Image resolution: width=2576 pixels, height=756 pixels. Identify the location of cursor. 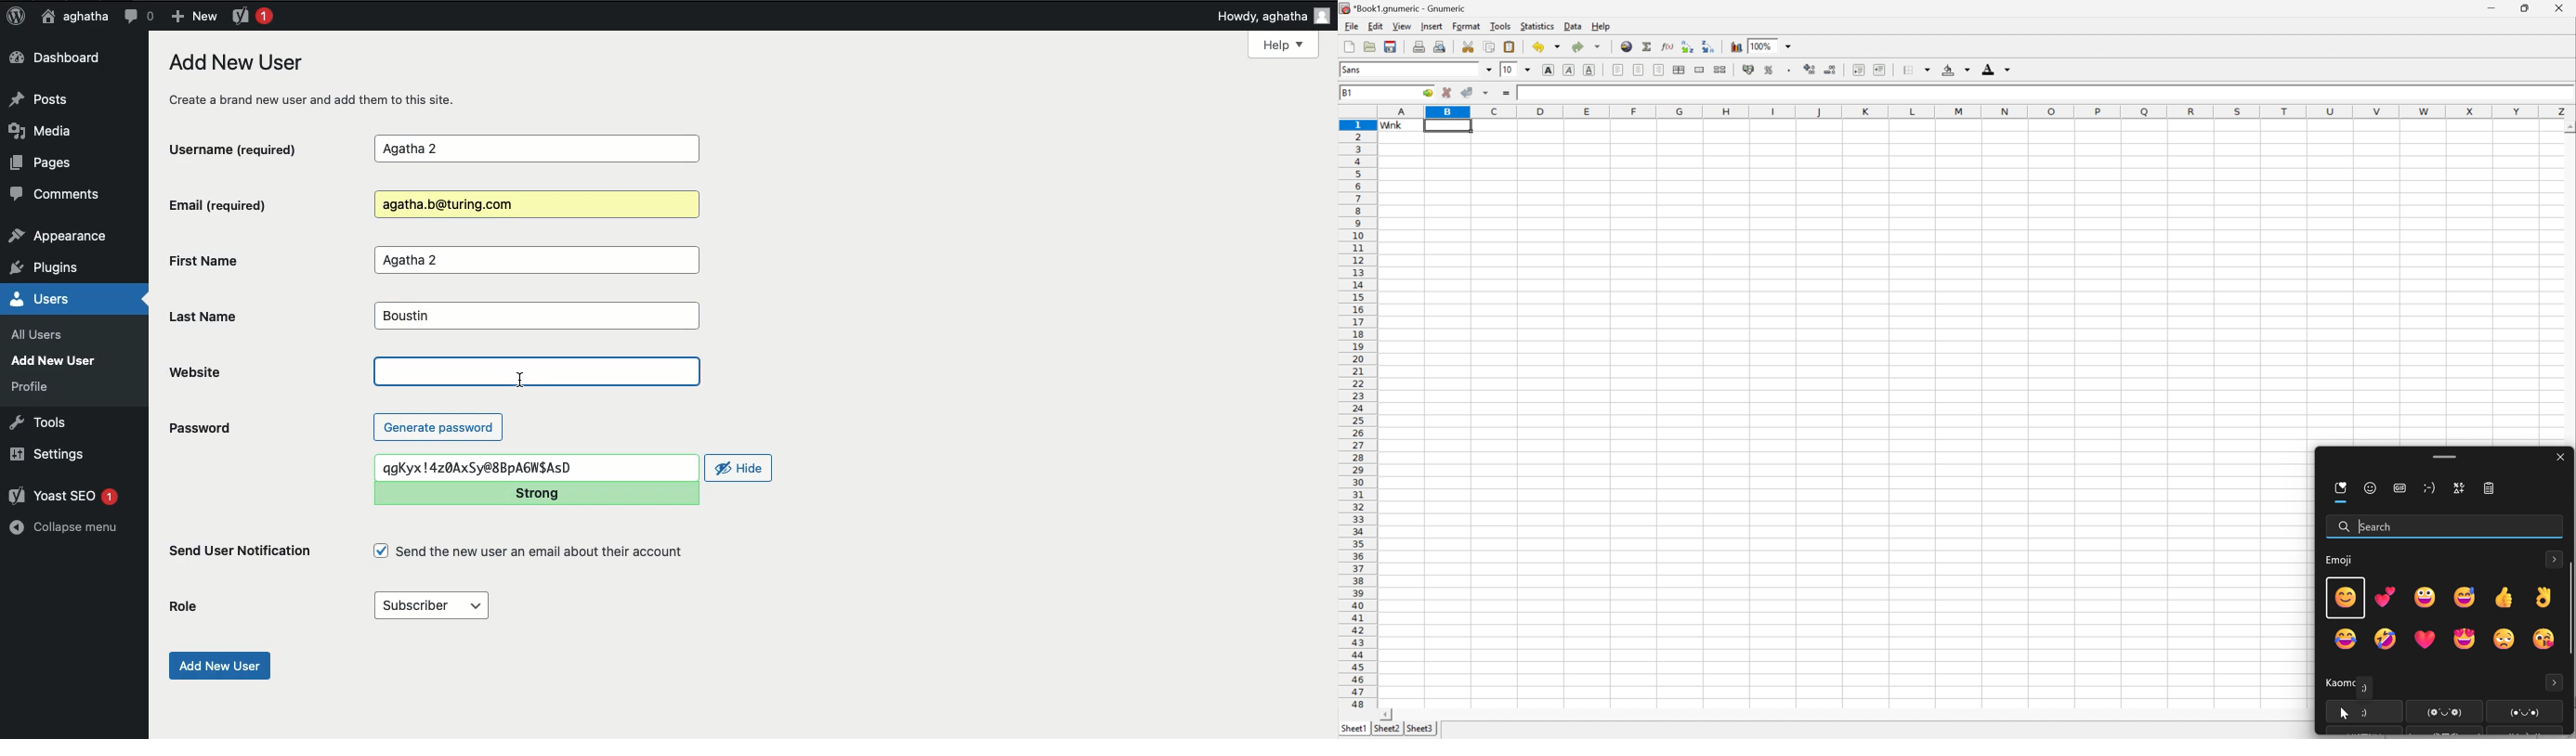
(2342, 714).